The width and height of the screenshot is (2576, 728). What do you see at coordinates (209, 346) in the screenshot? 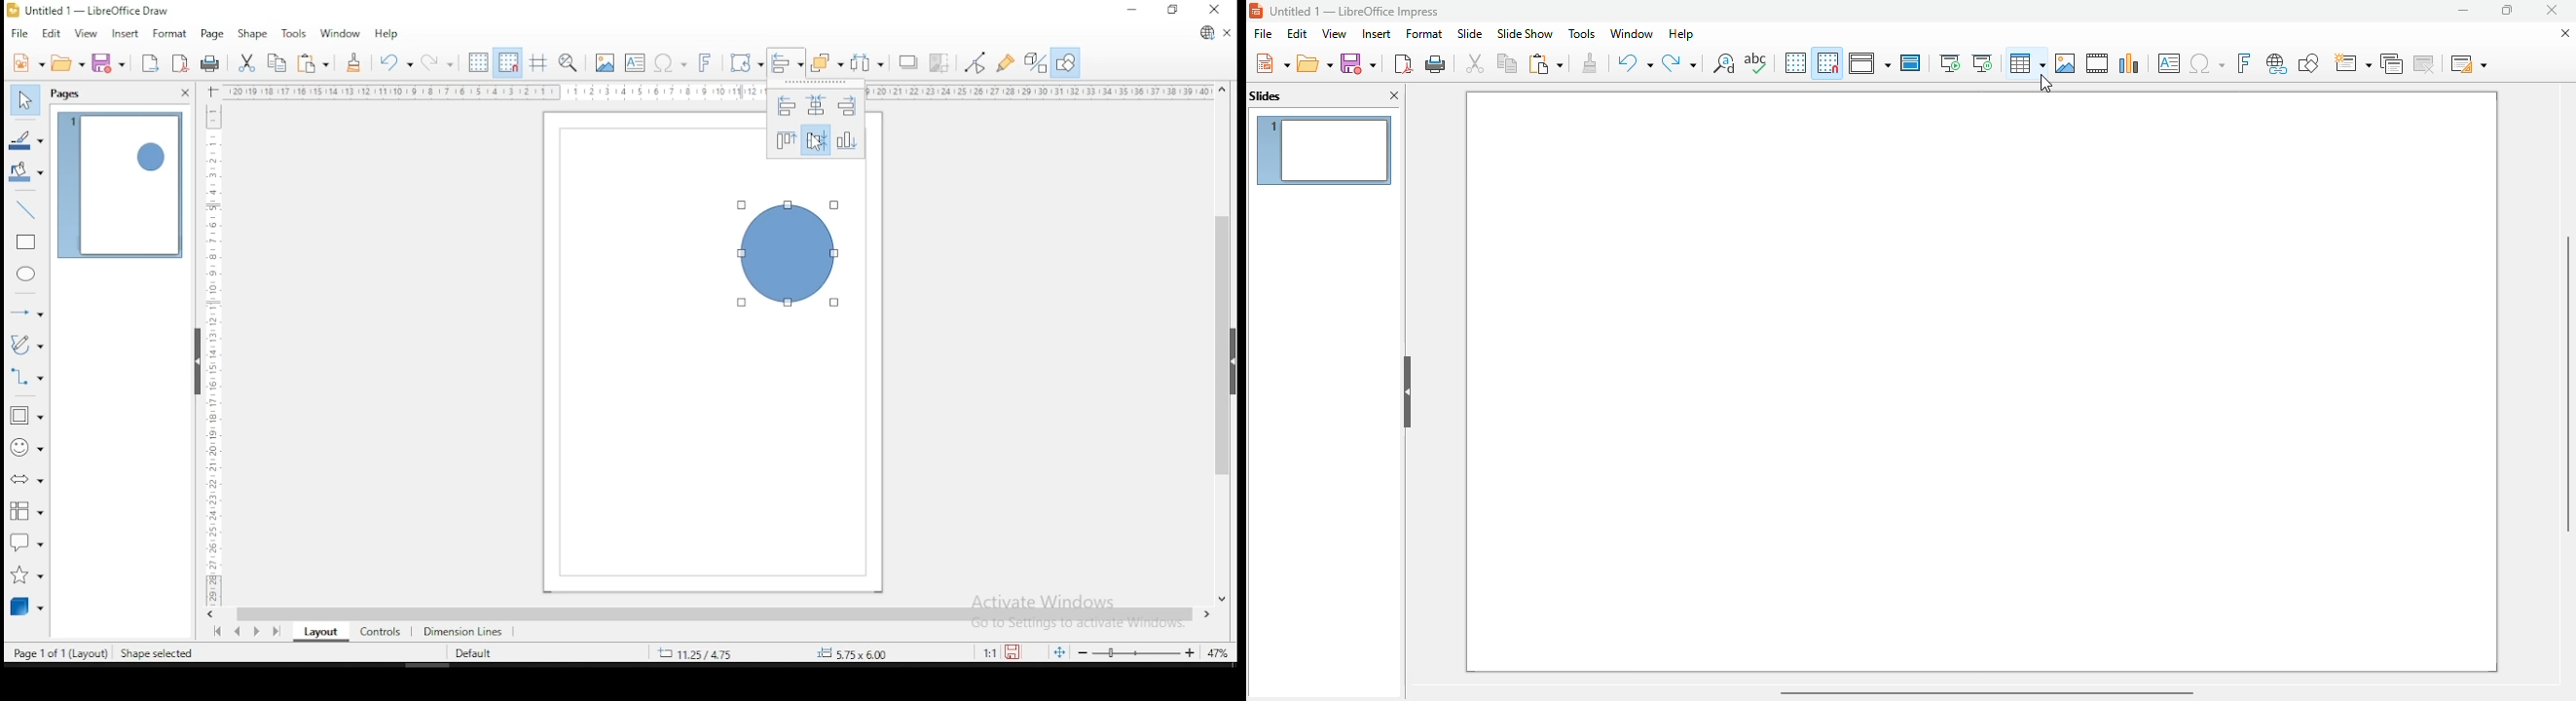
I see `vertical scale` at bounding box center [209, 346].